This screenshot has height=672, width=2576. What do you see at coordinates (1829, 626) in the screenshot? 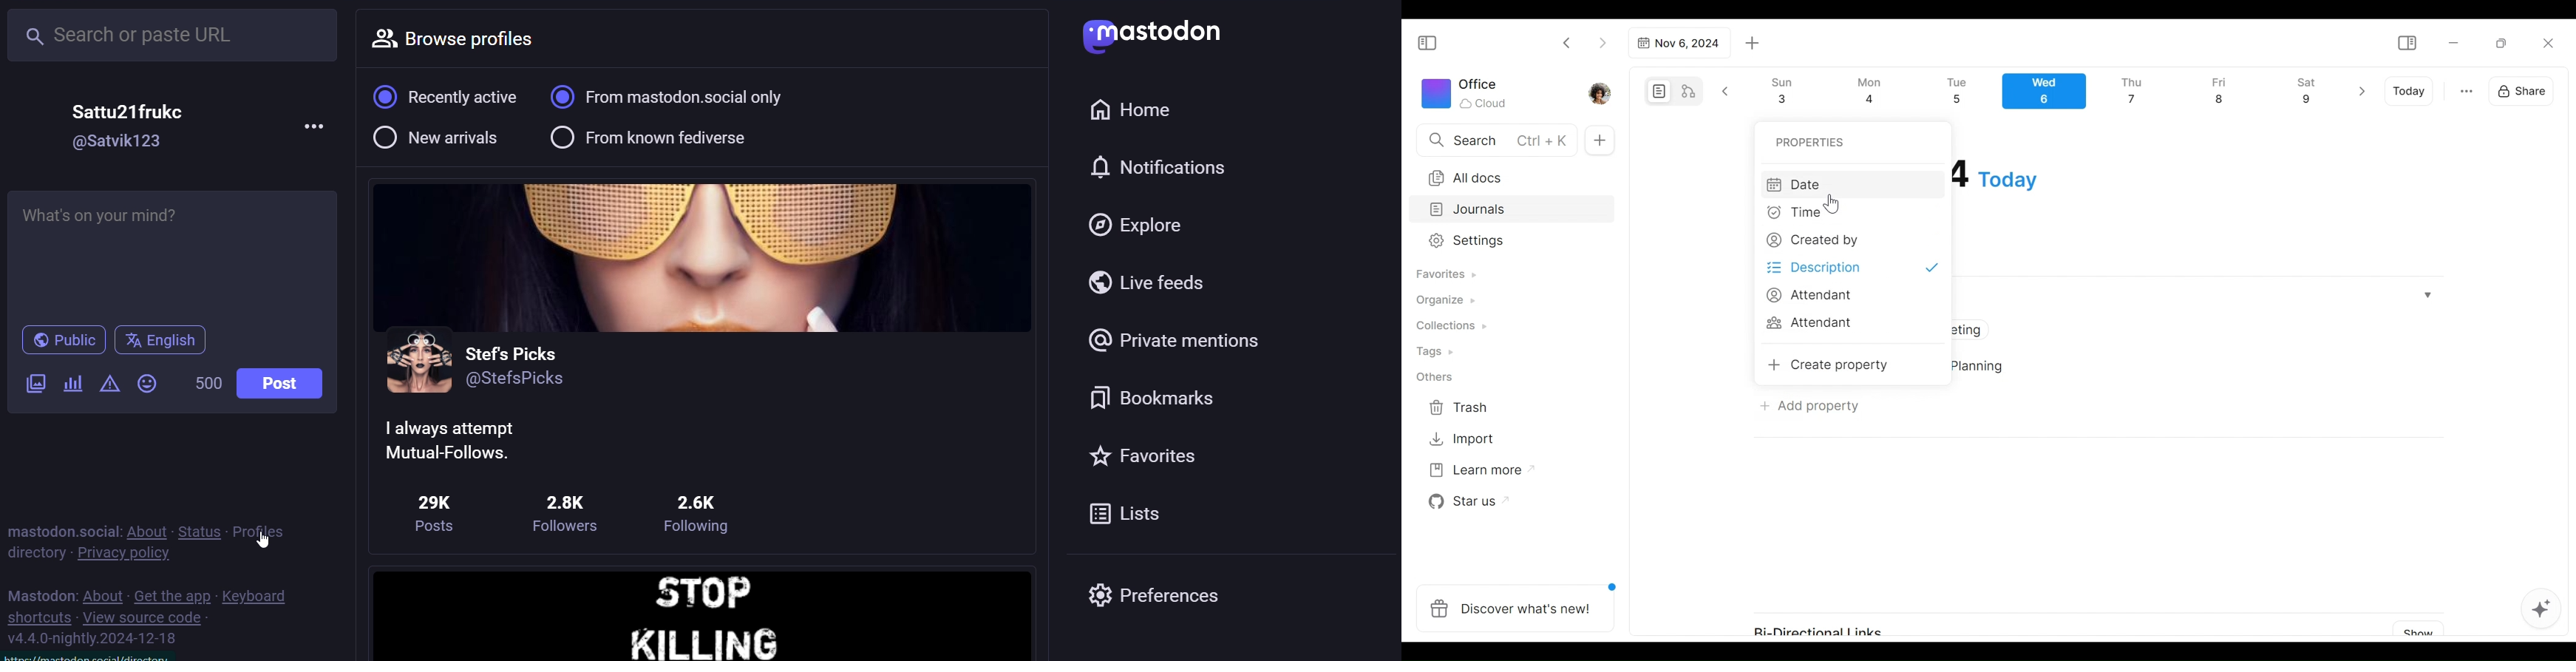
I see `Bi-Directional Links` at bounding box center [1829, 626].